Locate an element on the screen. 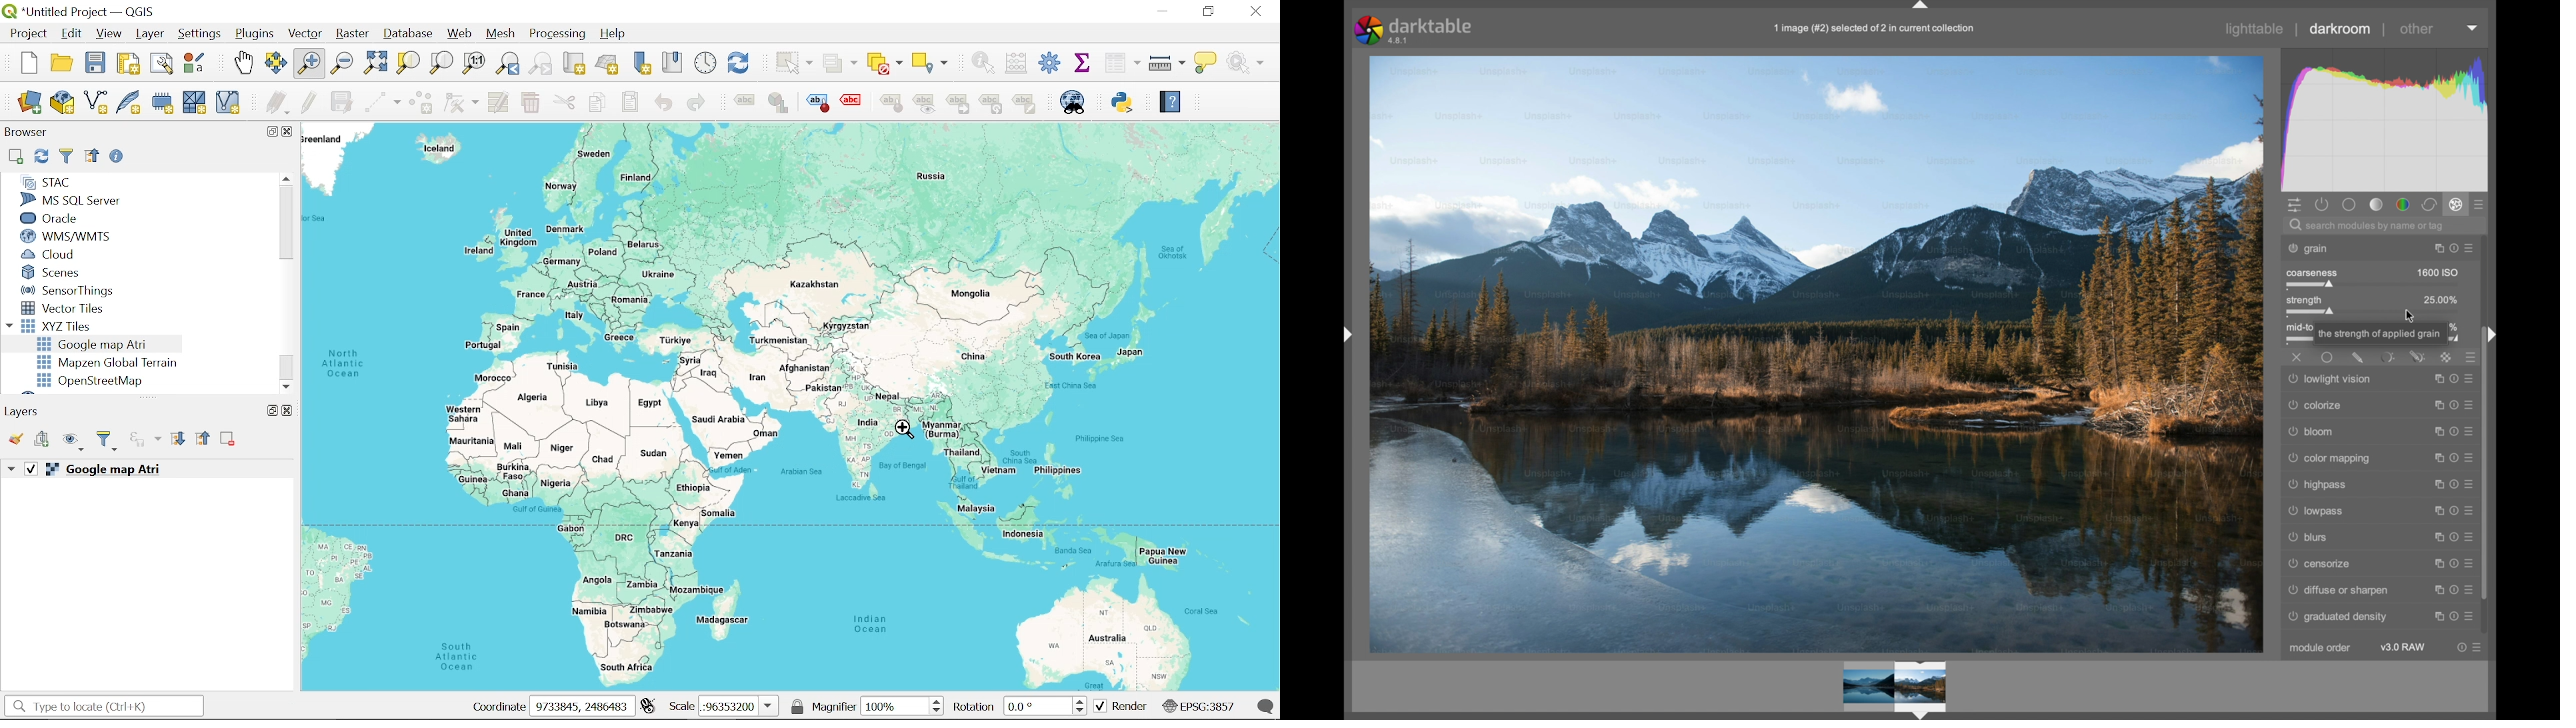  insert audio is located at coordinates (145, 441).